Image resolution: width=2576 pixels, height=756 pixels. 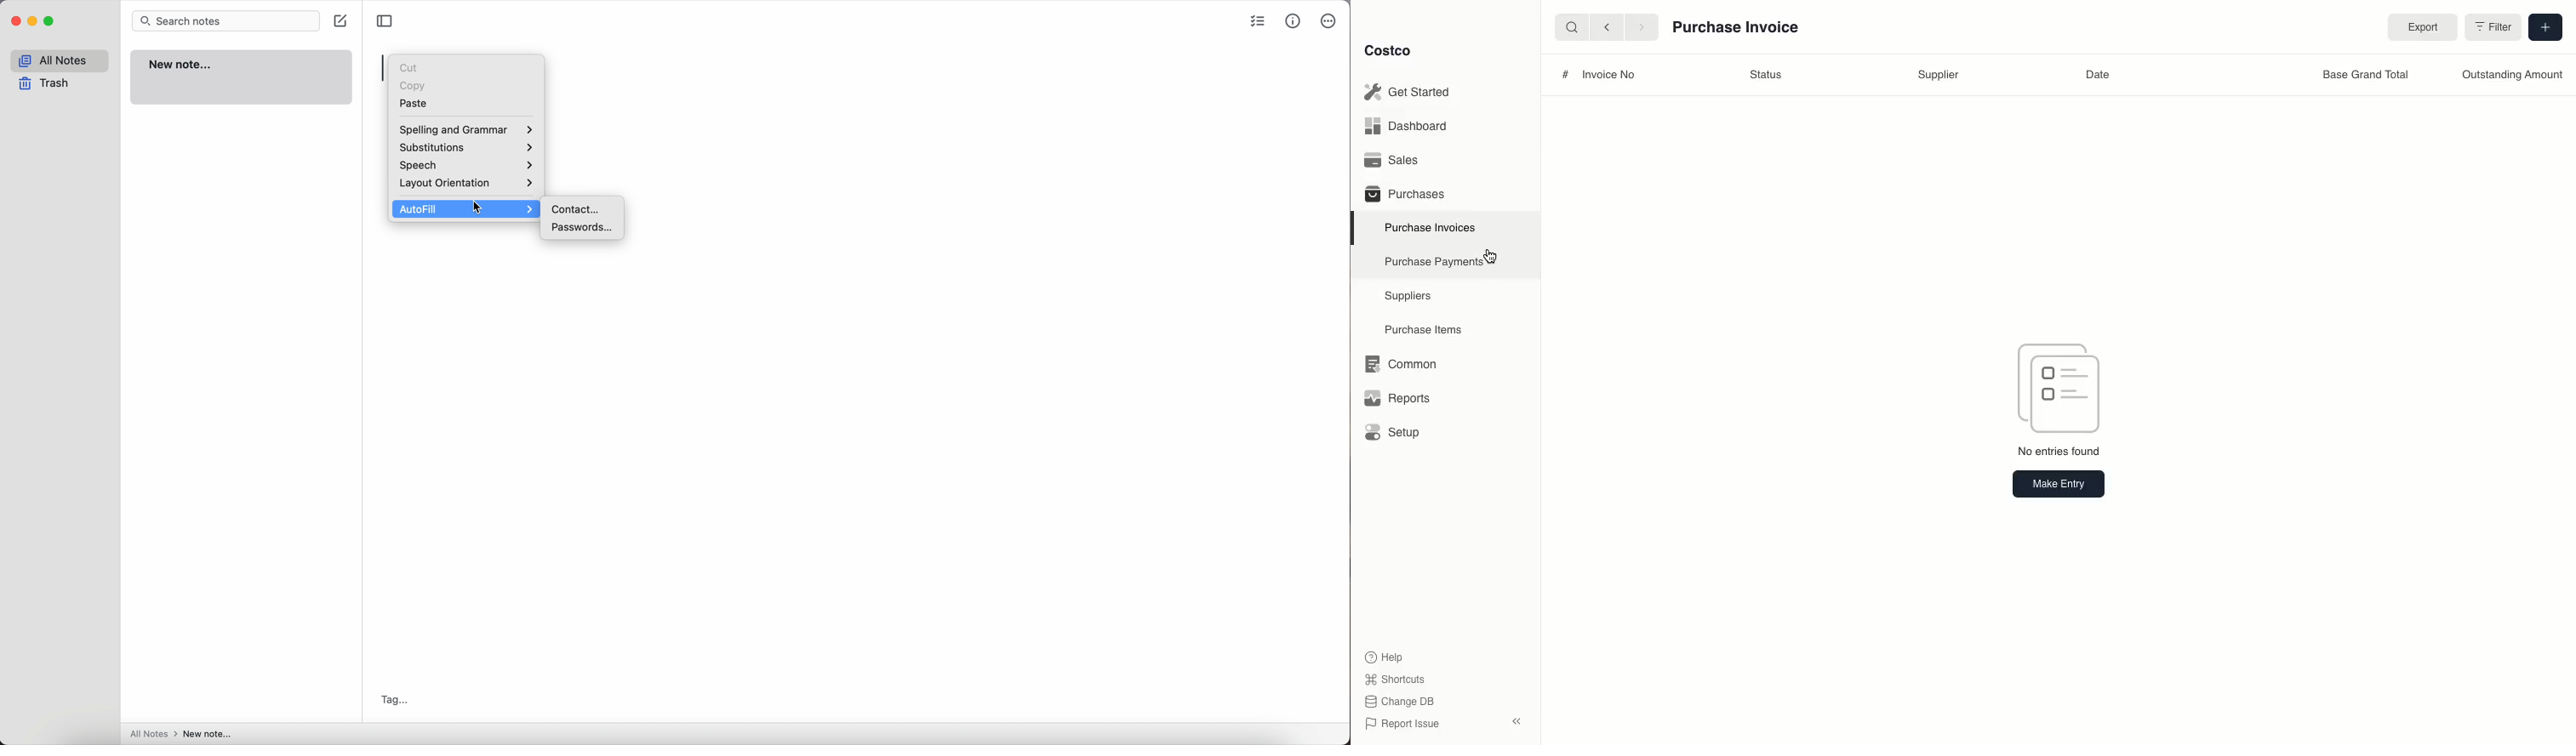 I want to click on Purchase Invoice, so click(x=1737, y=30).